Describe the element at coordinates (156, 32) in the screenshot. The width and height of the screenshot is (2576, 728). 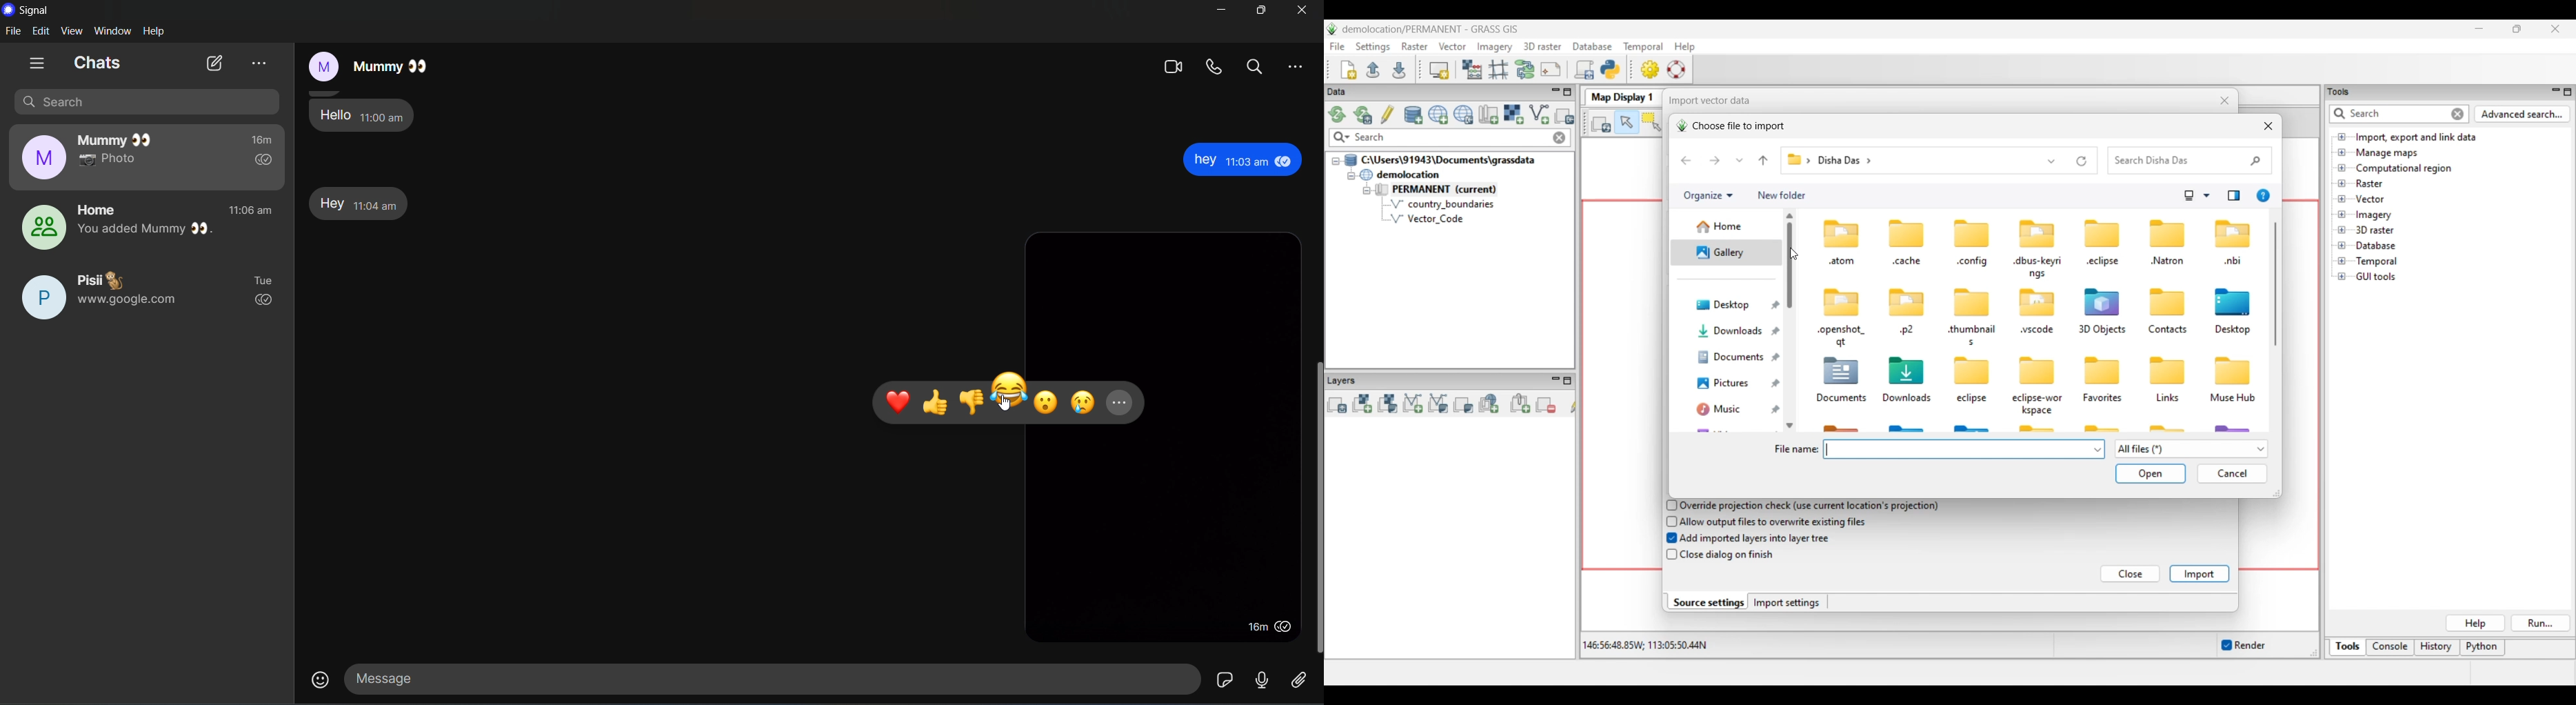
I see `help` at that location.